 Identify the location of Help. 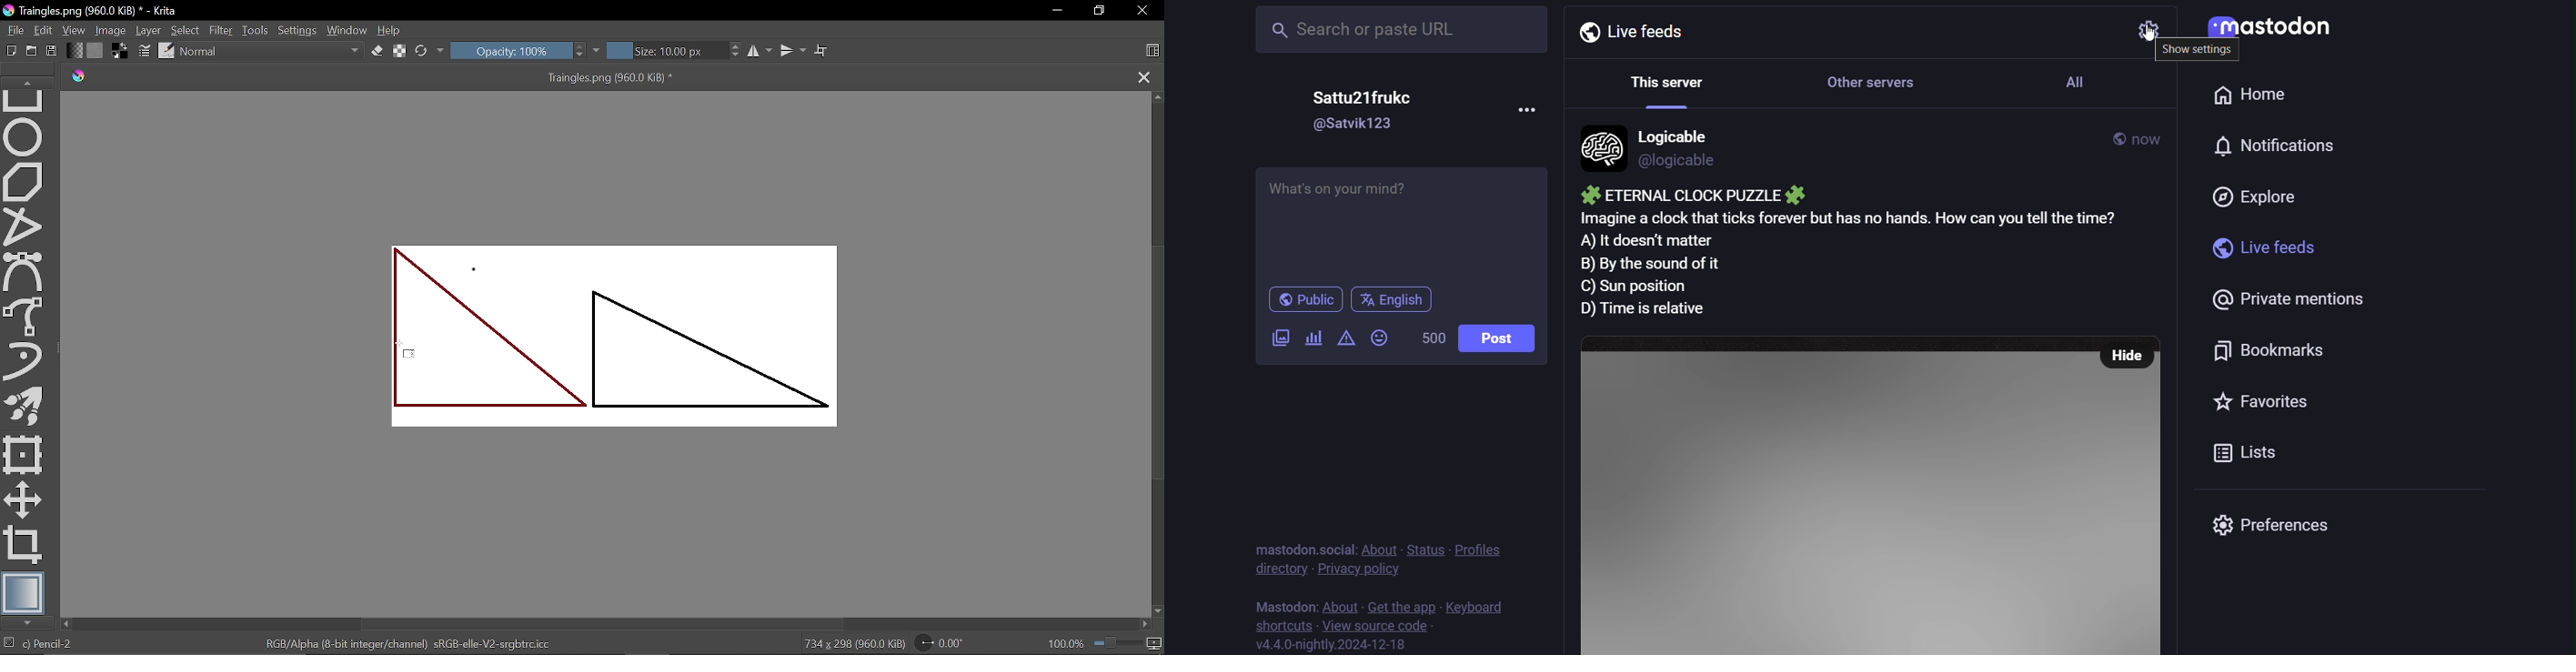
(394, 30).